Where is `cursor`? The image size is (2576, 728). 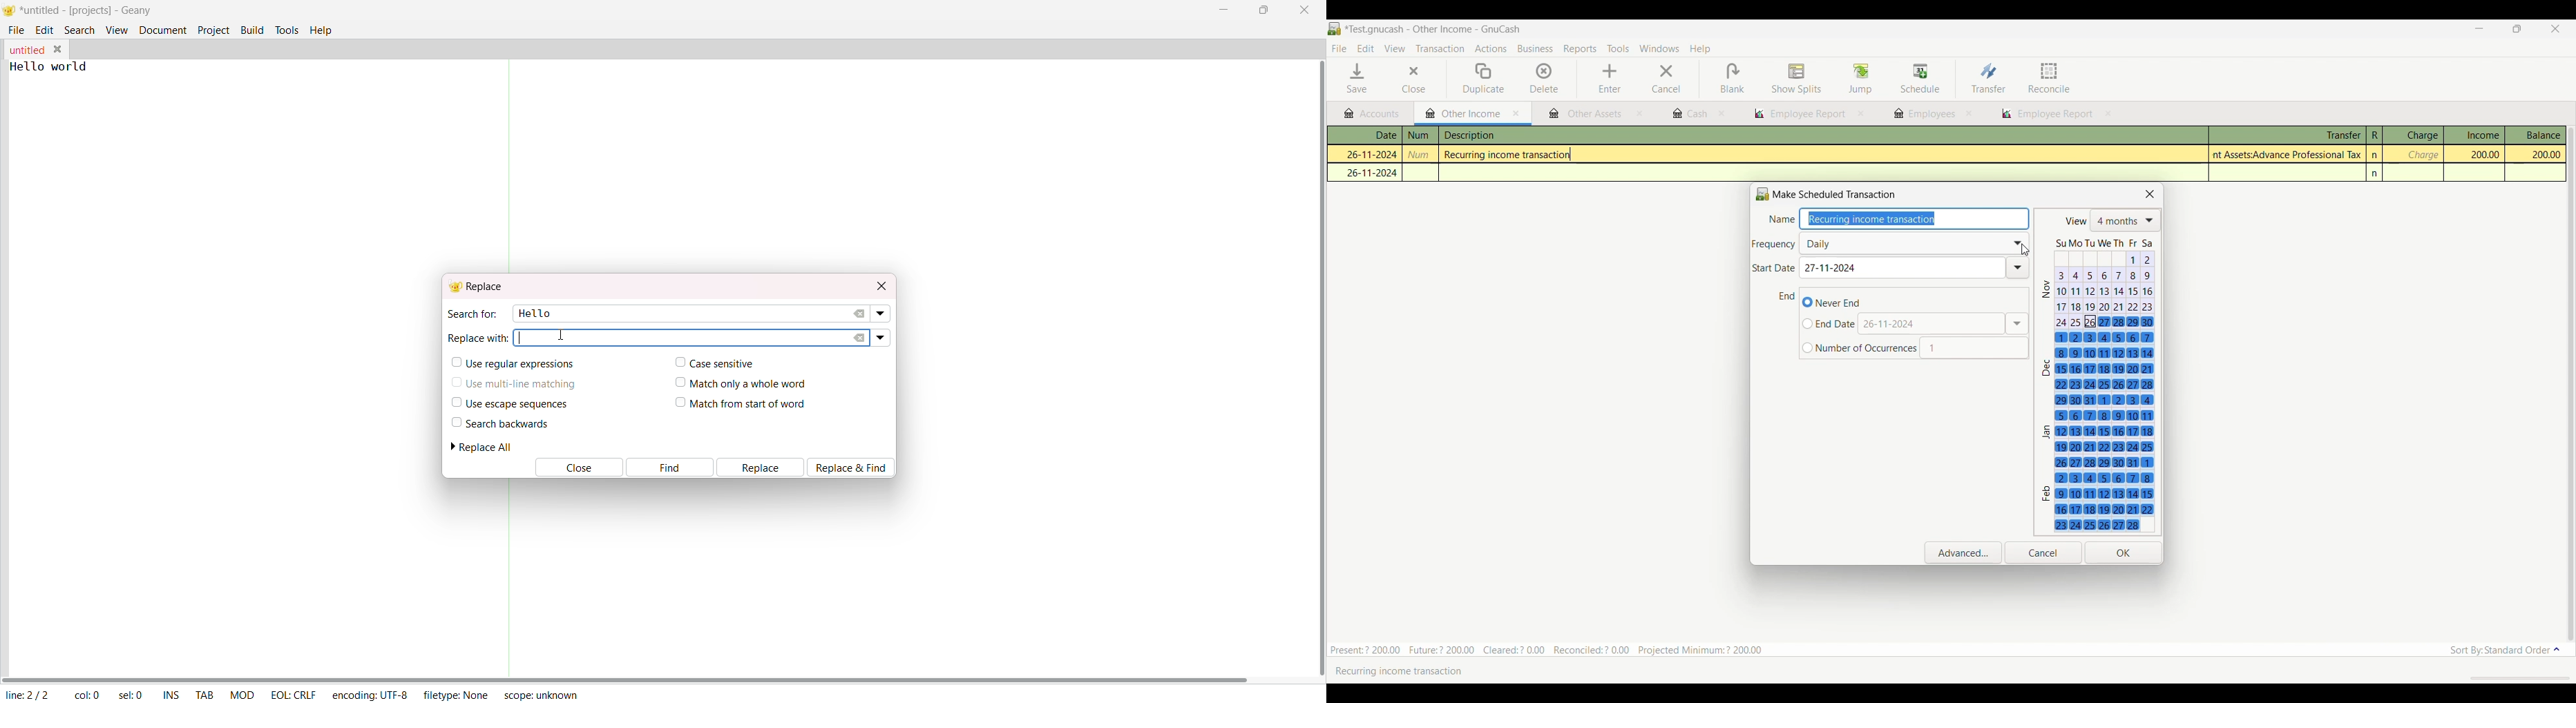 cursor is located at coordinates (1928, 90).